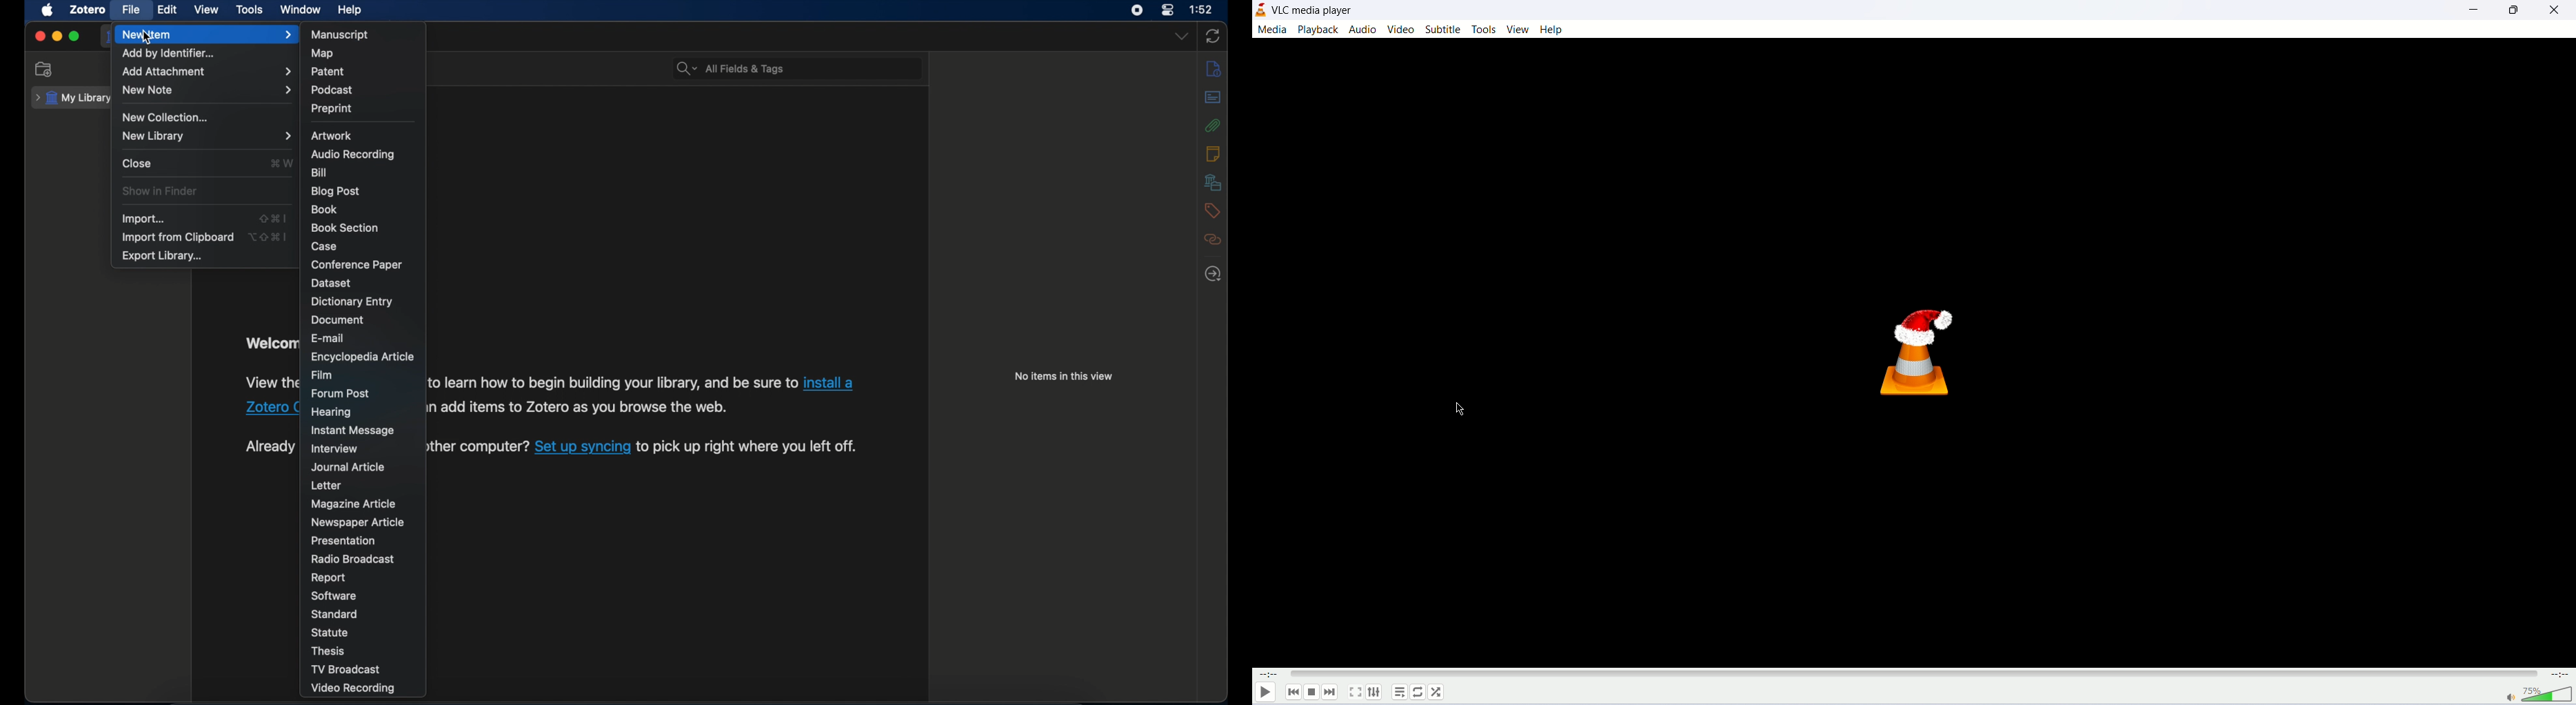 This screenshot has width=2576, height=728. I want to click on locate, so click(1214, 275).